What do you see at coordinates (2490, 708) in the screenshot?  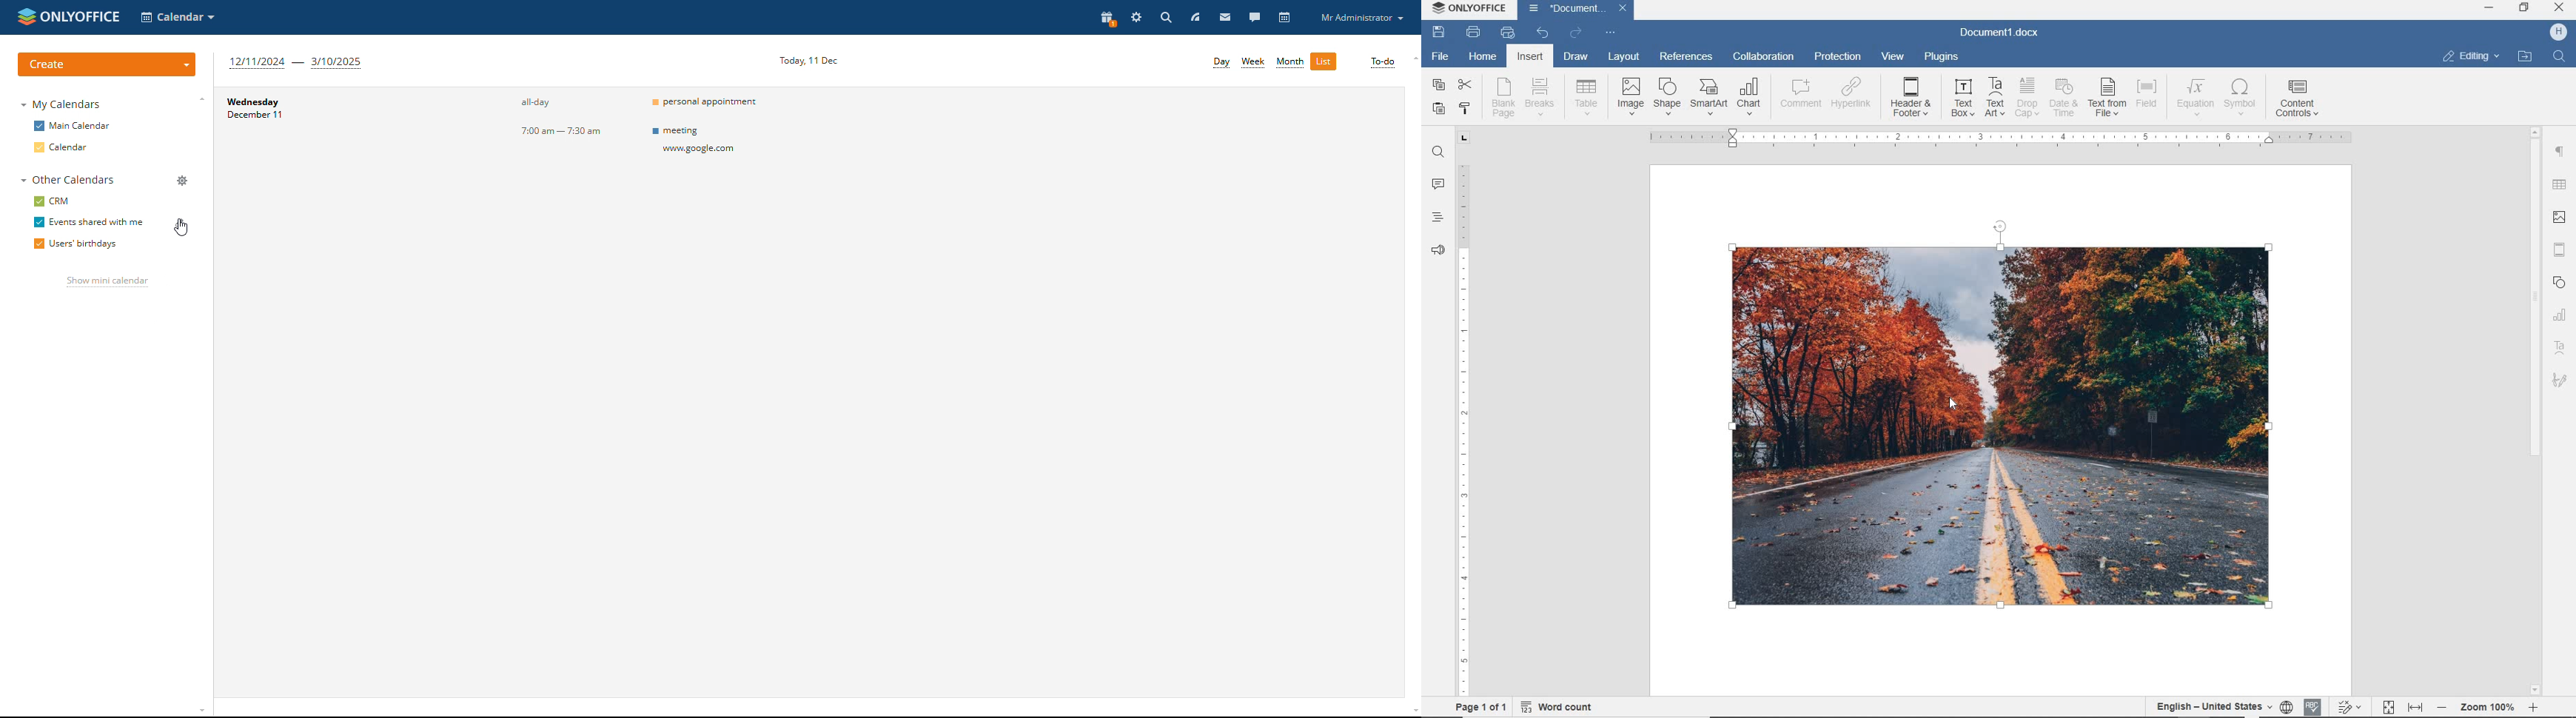 I see `- zoom 100% +(zoom out or zoom in)` at bounding box center [2490, 708].